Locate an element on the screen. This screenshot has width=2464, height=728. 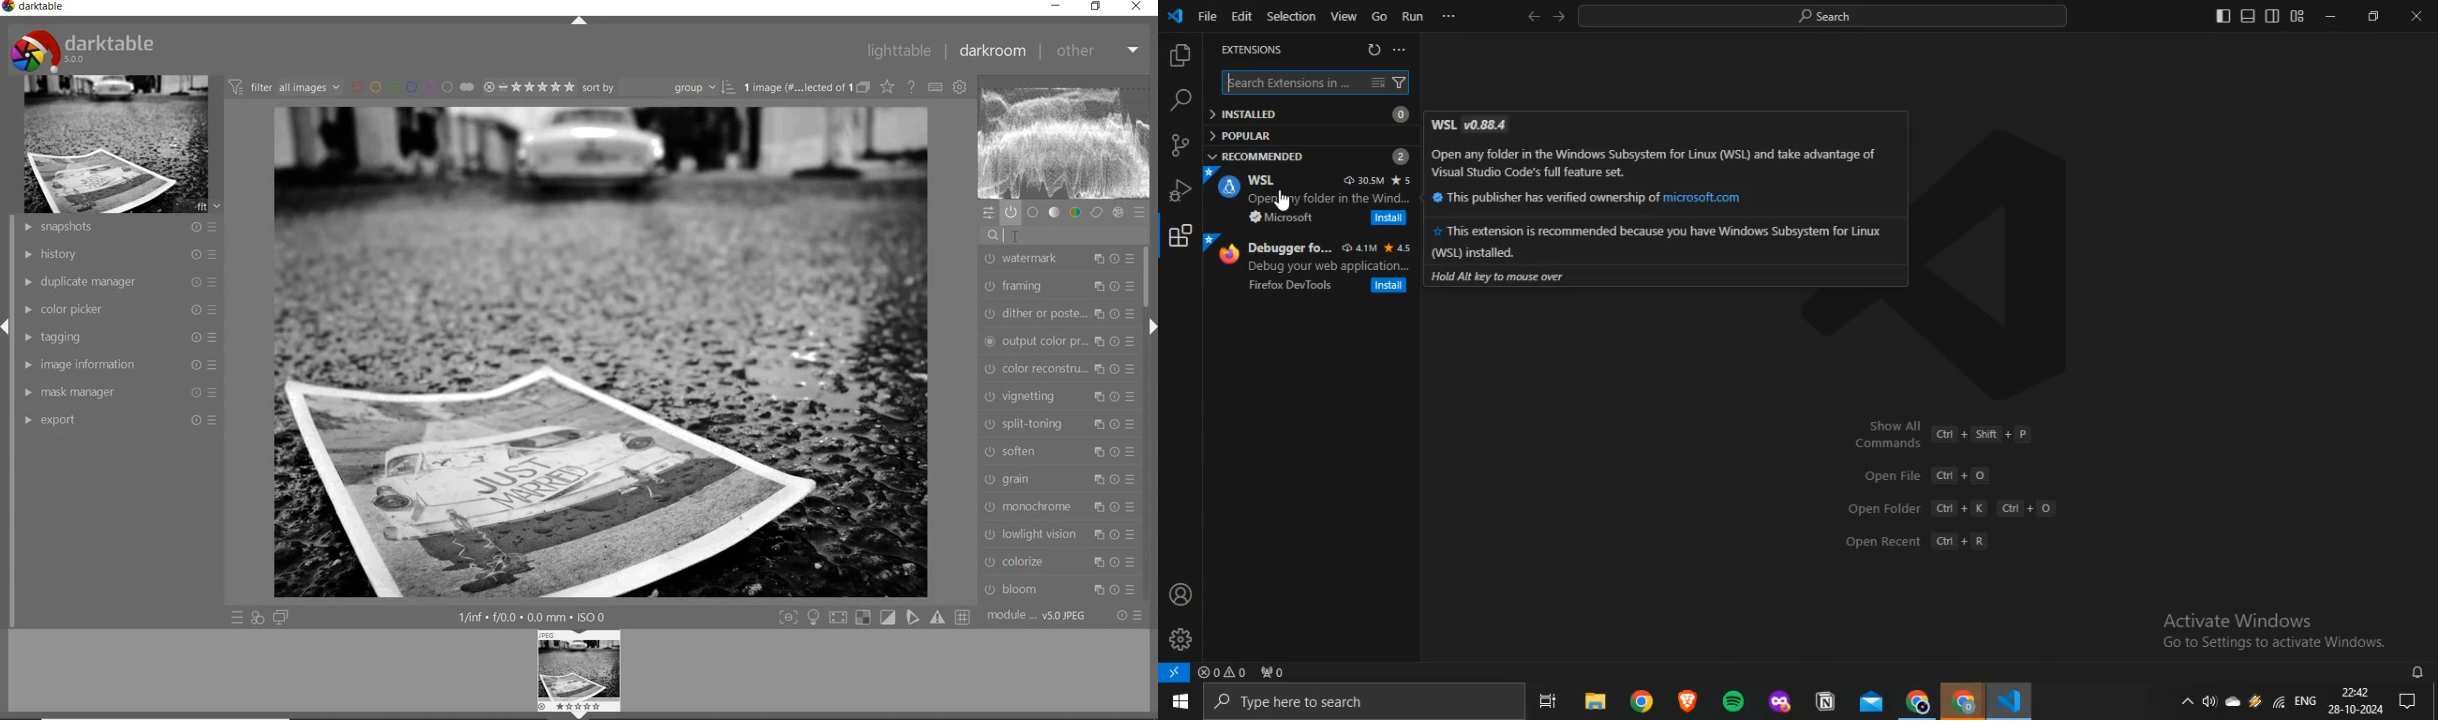
output color preset is located at coordinates (1058, 342).